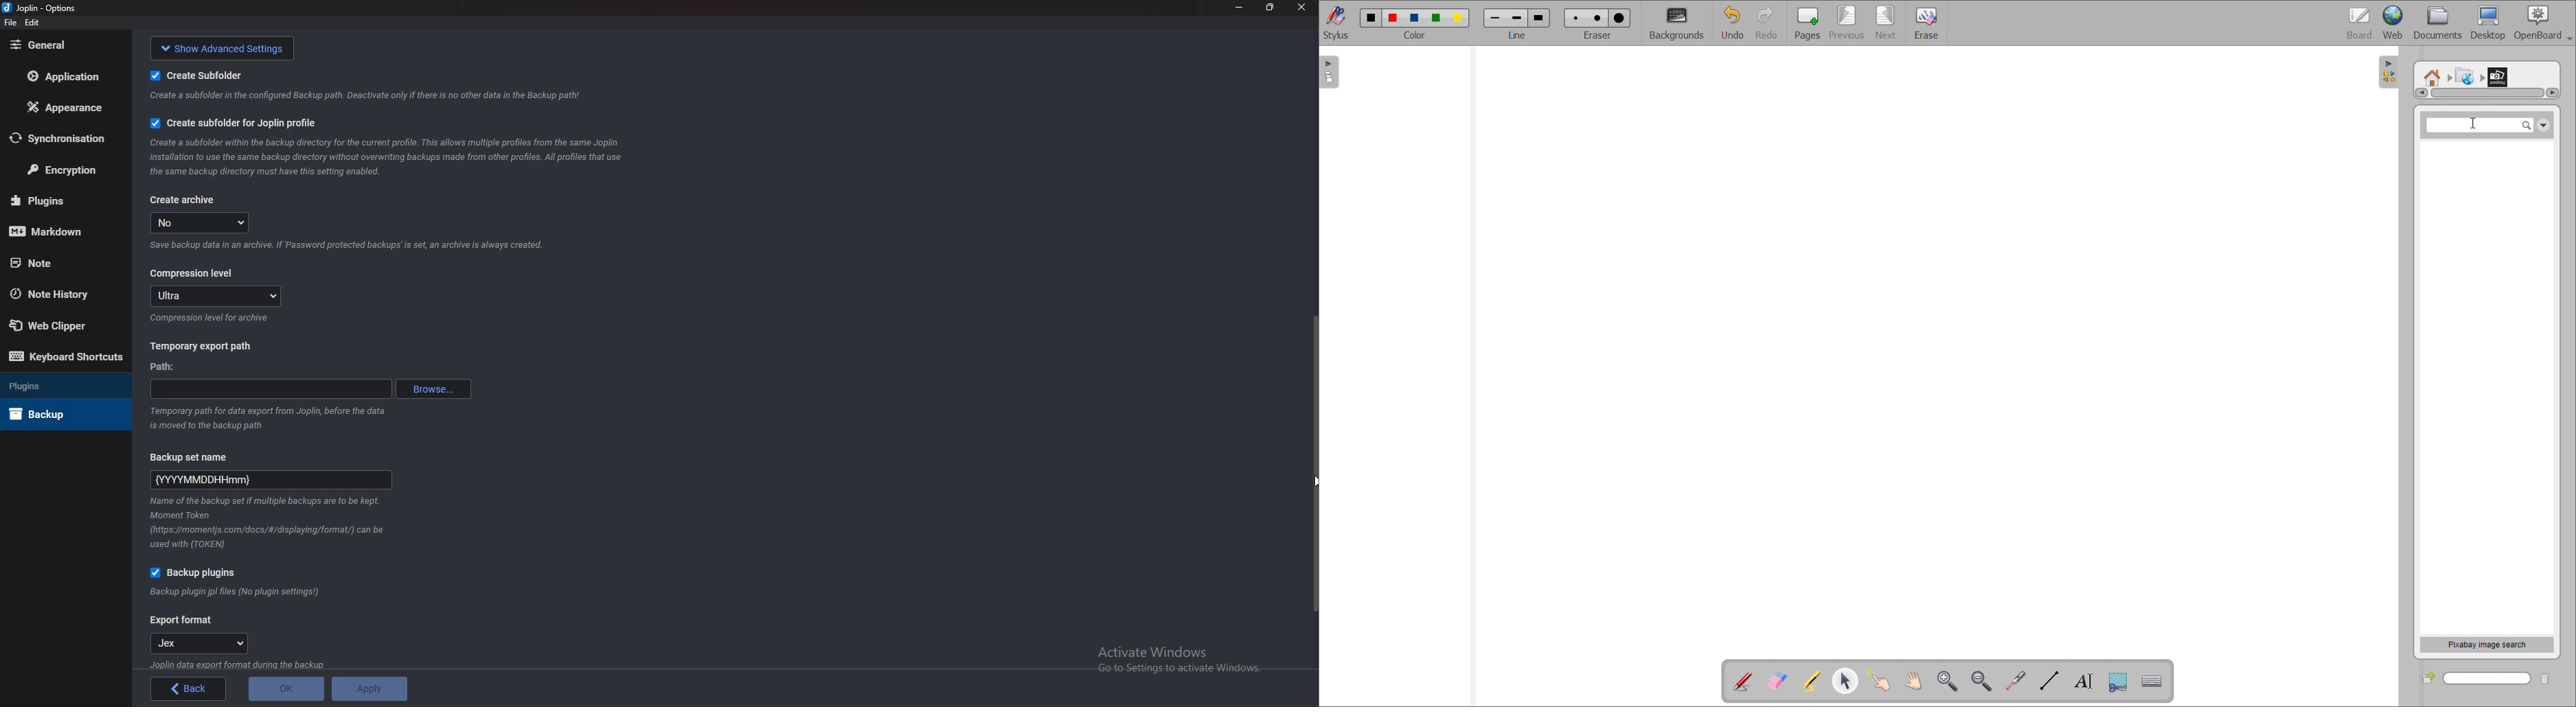 This screenshot has height=728, width=2576. I want to click on erase, so click(1926, 22).